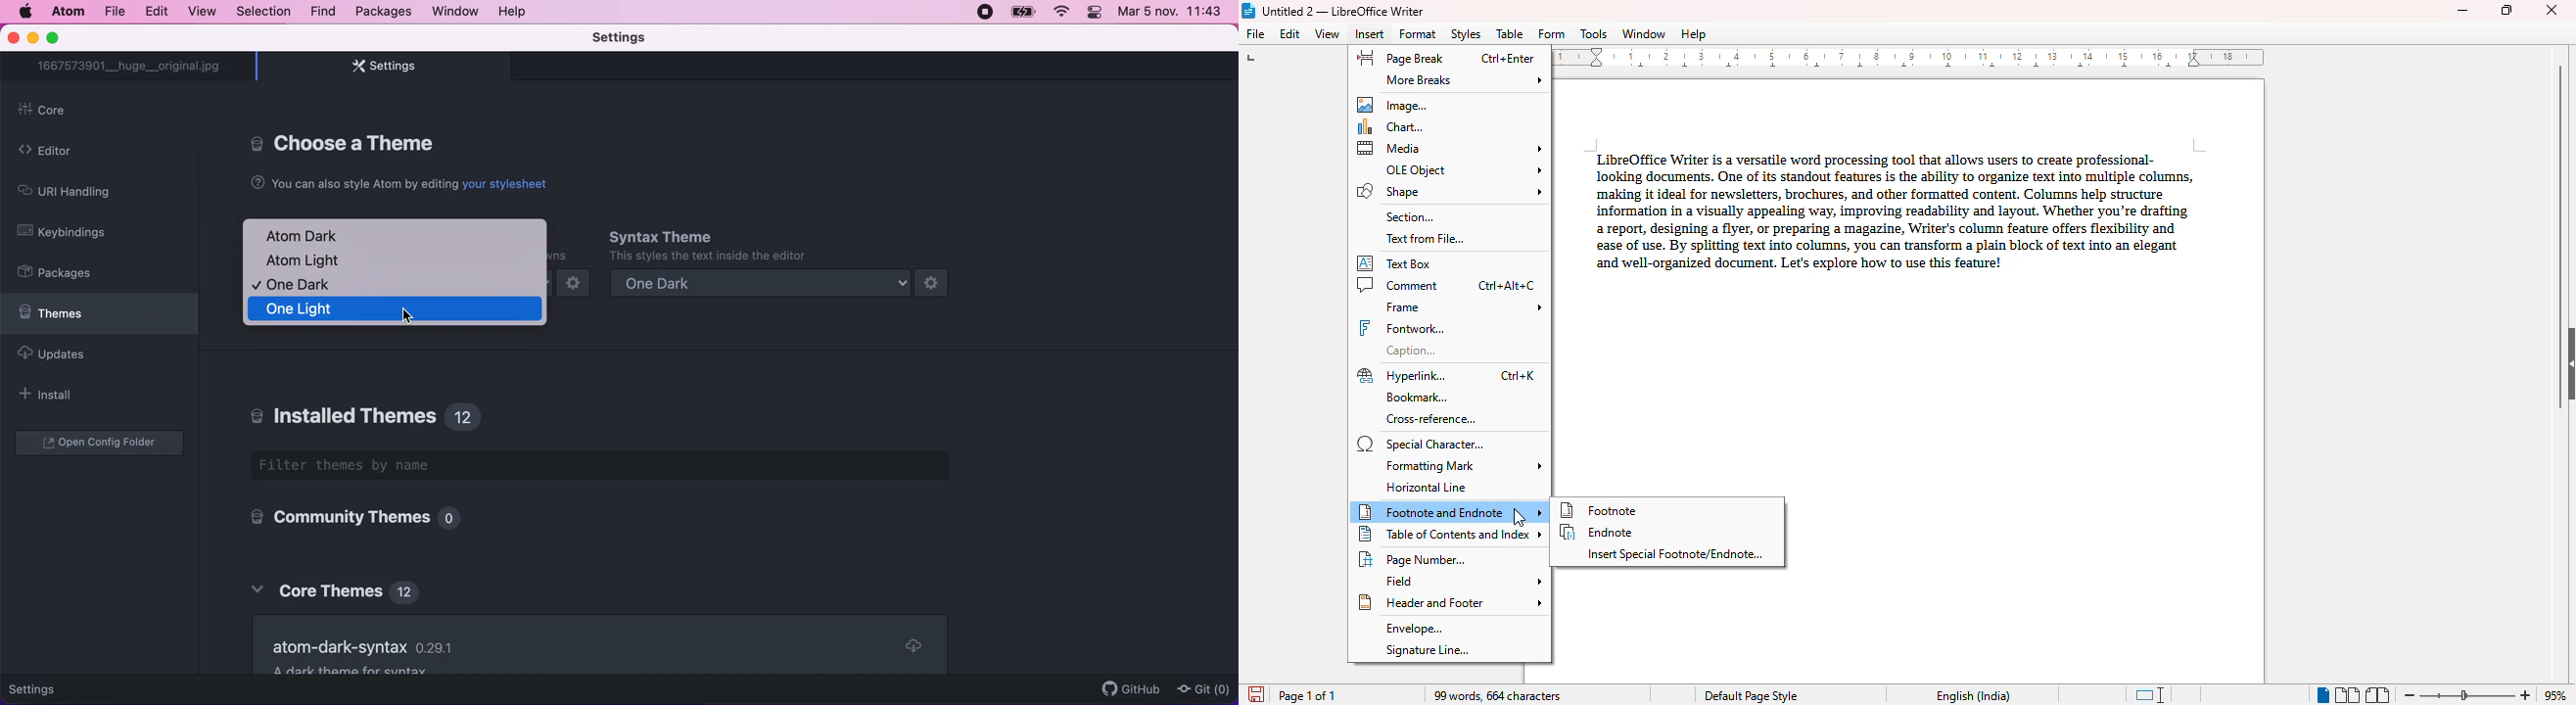 The width and height of the screenshot is (2576, 728). I want to click on show, so click(2567, 363).